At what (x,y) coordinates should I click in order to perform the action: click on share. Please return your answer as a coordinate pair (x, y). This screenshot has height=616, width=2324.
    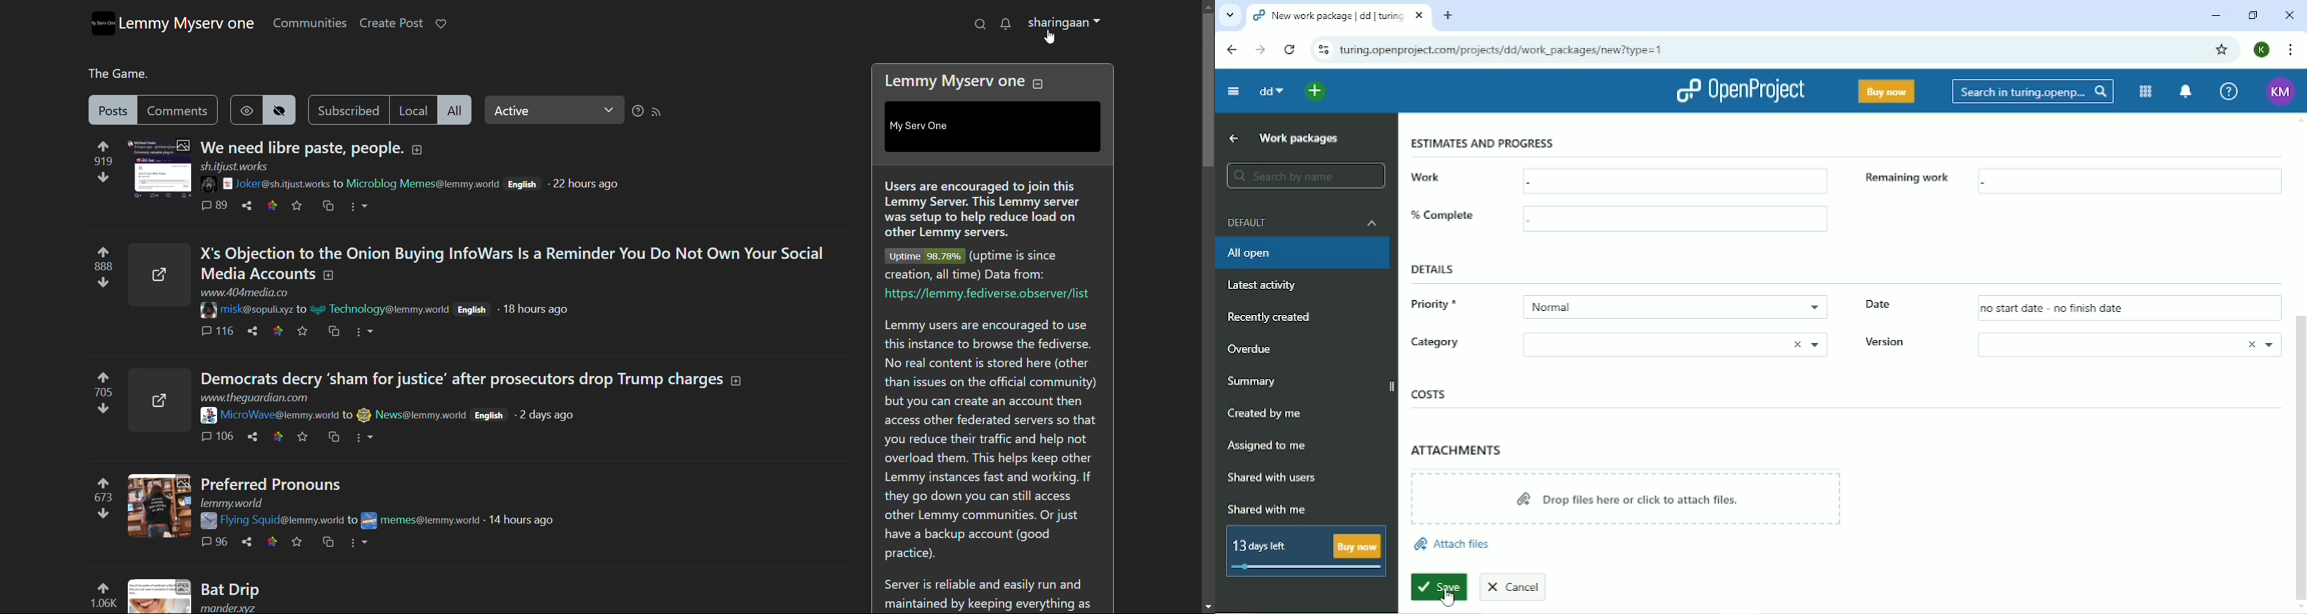
    Looking at the image, I should click on (247, 541).